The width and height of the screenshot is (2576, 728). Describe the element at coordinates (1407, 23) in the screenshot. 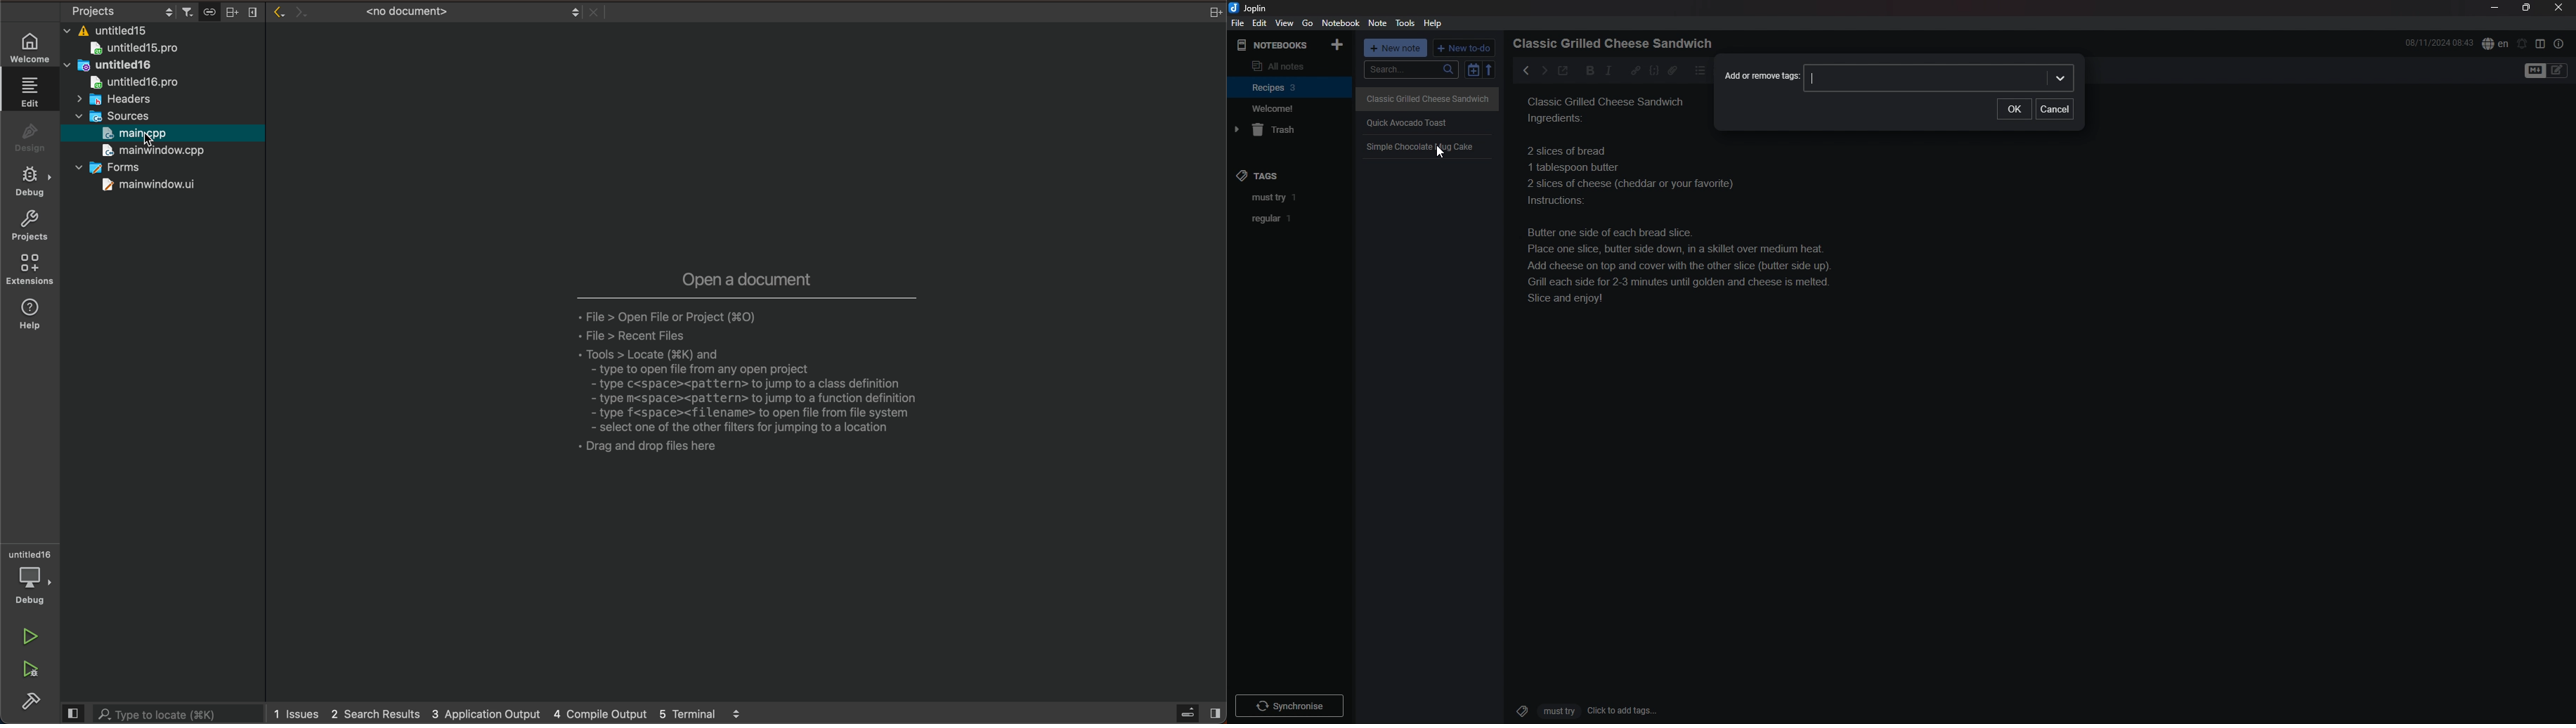

I see `tools` at that location.